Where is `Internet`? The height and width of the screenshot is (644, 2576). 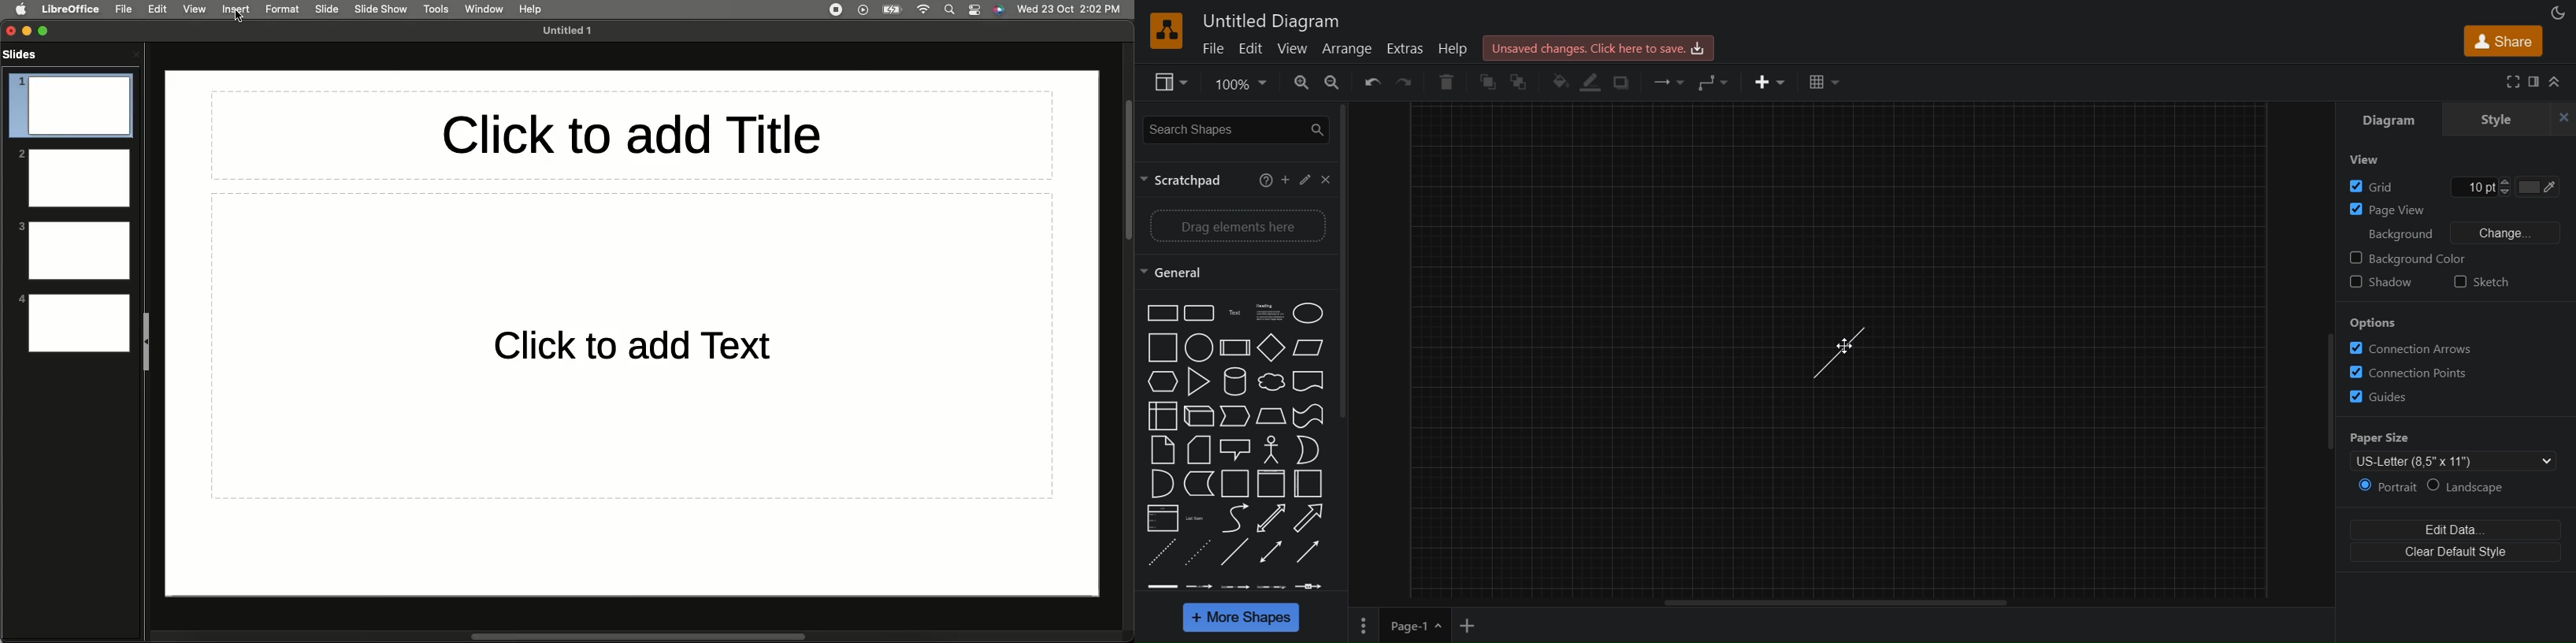
Internet is located at coordinates (926, 9).